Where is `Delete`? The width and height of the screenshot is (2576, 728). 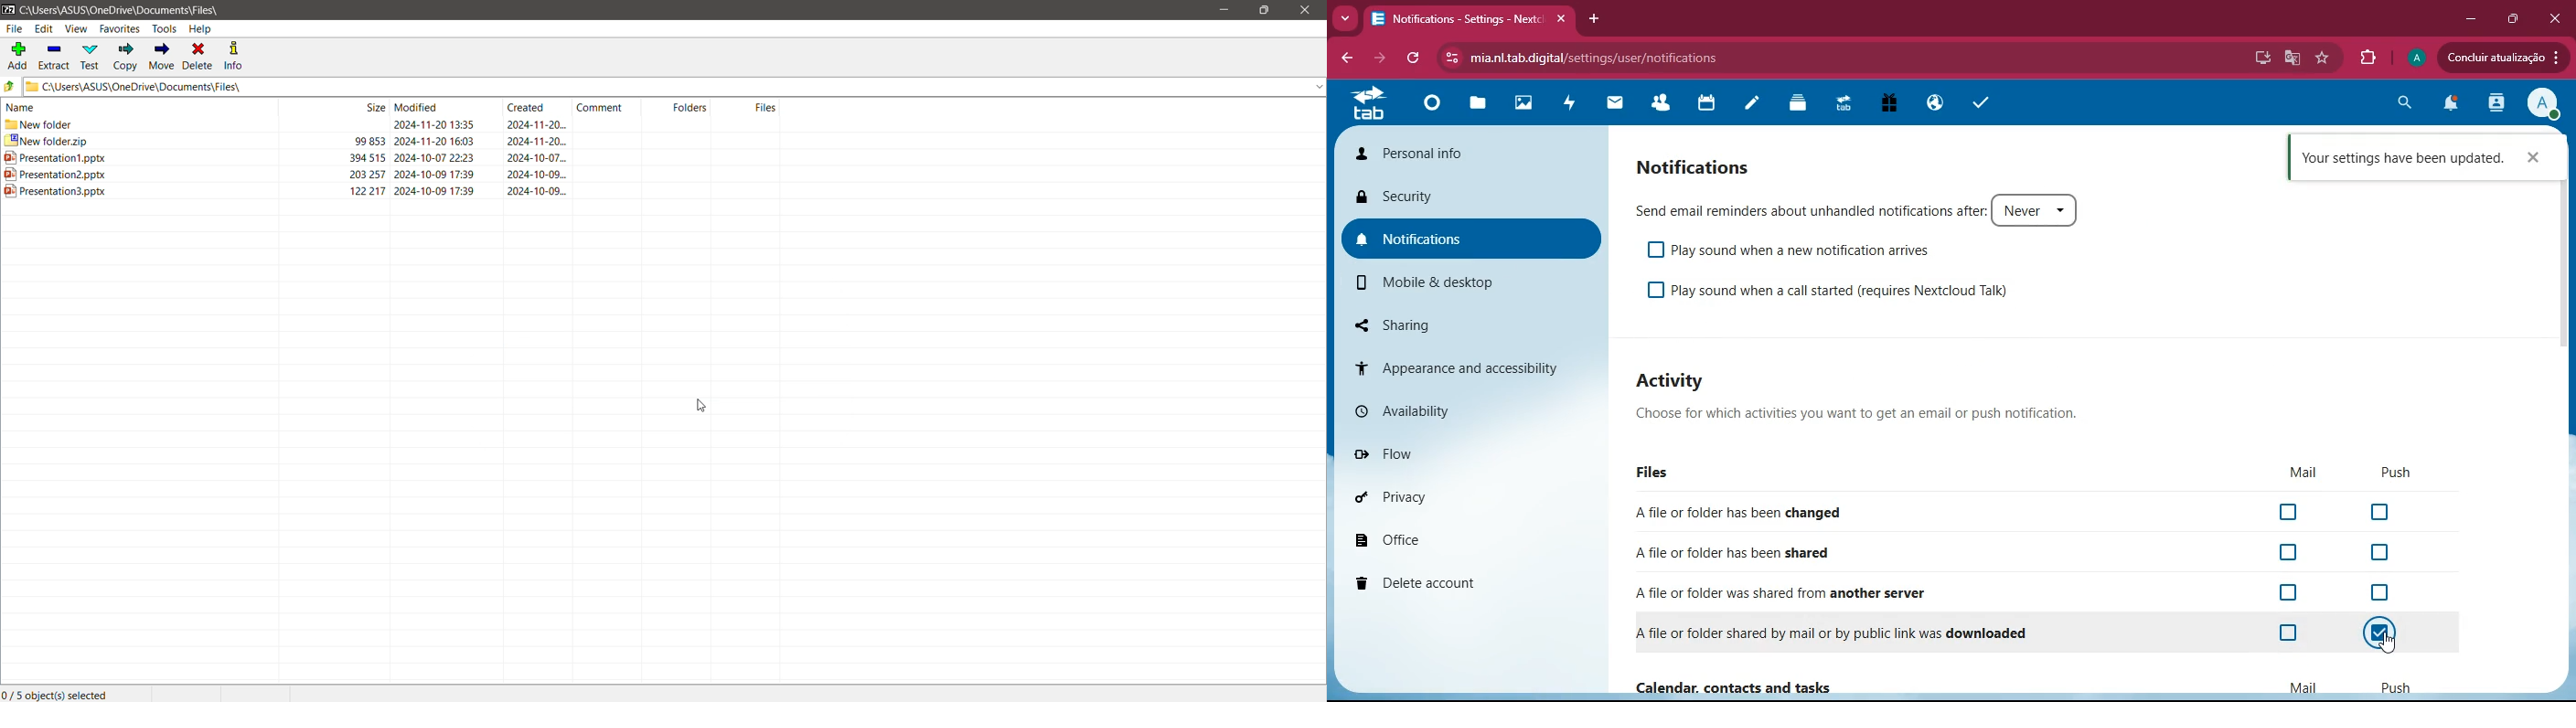
Delete is located at coordinates (199, 56).